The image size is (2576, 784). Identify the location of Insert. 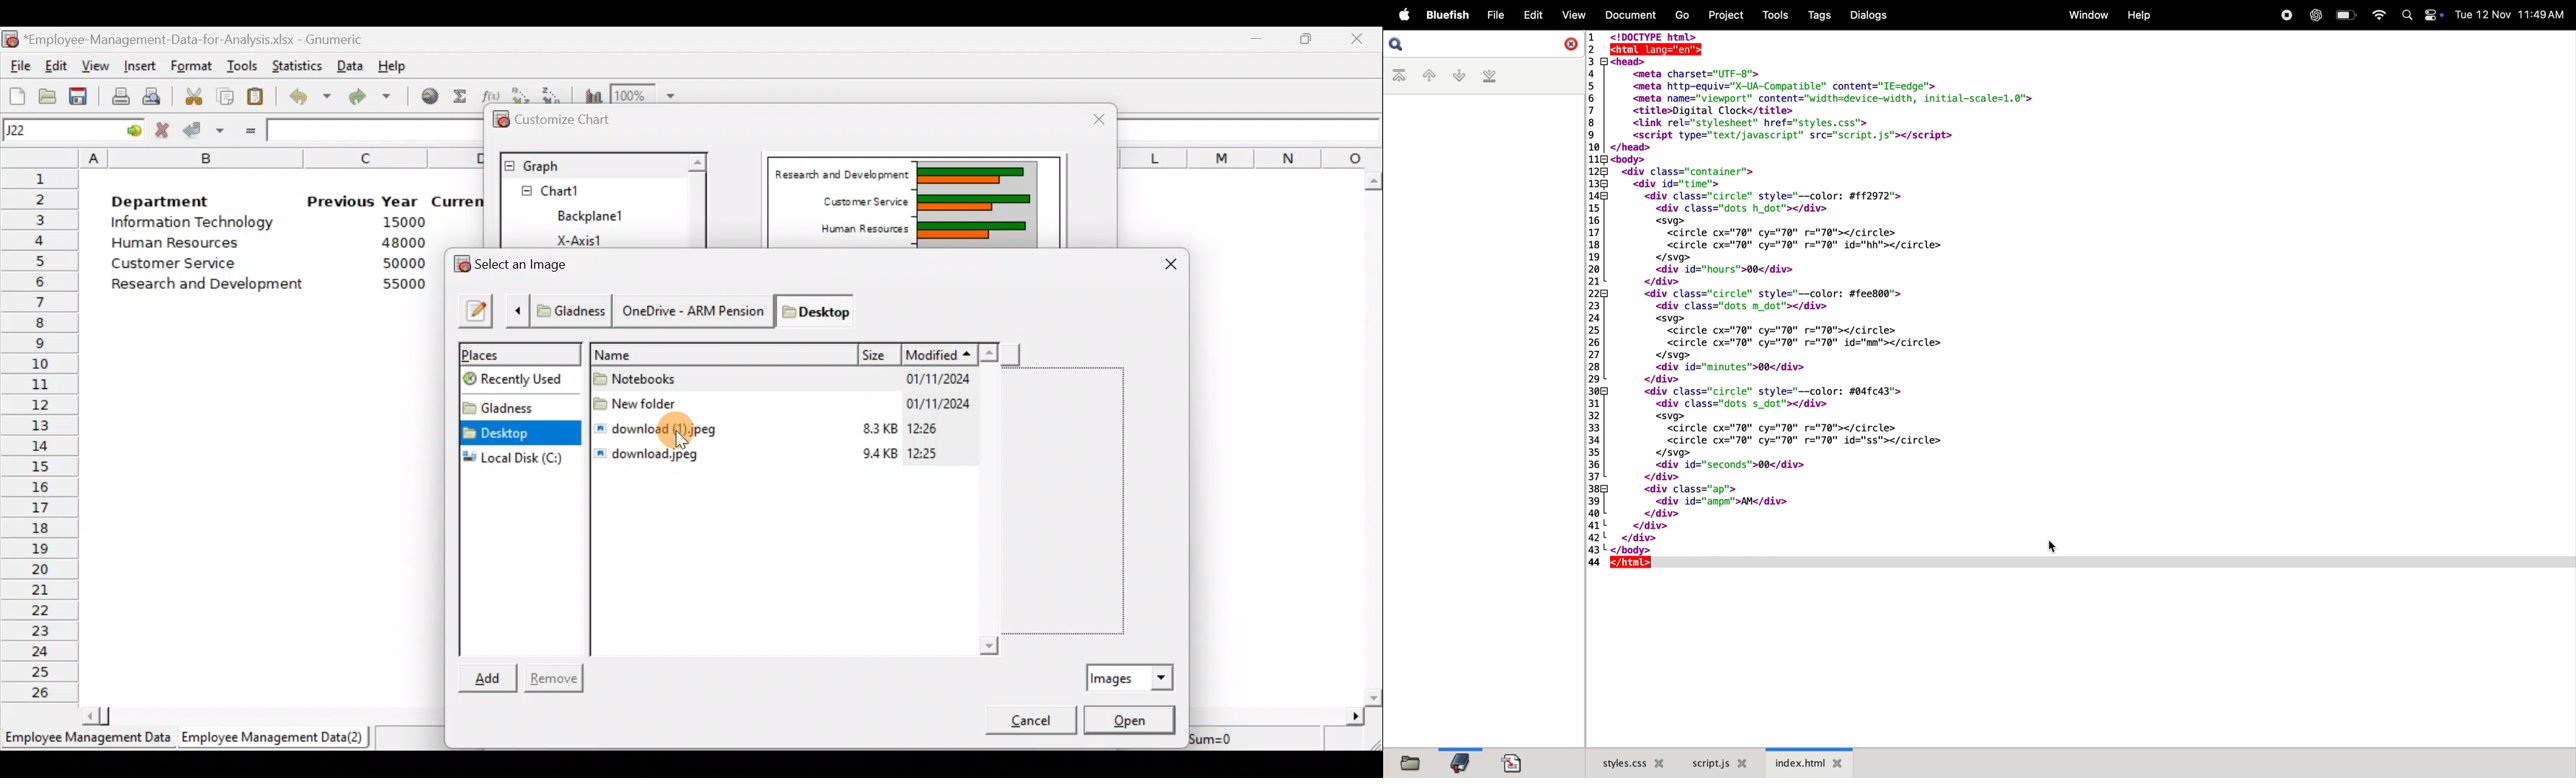
(143, 64).